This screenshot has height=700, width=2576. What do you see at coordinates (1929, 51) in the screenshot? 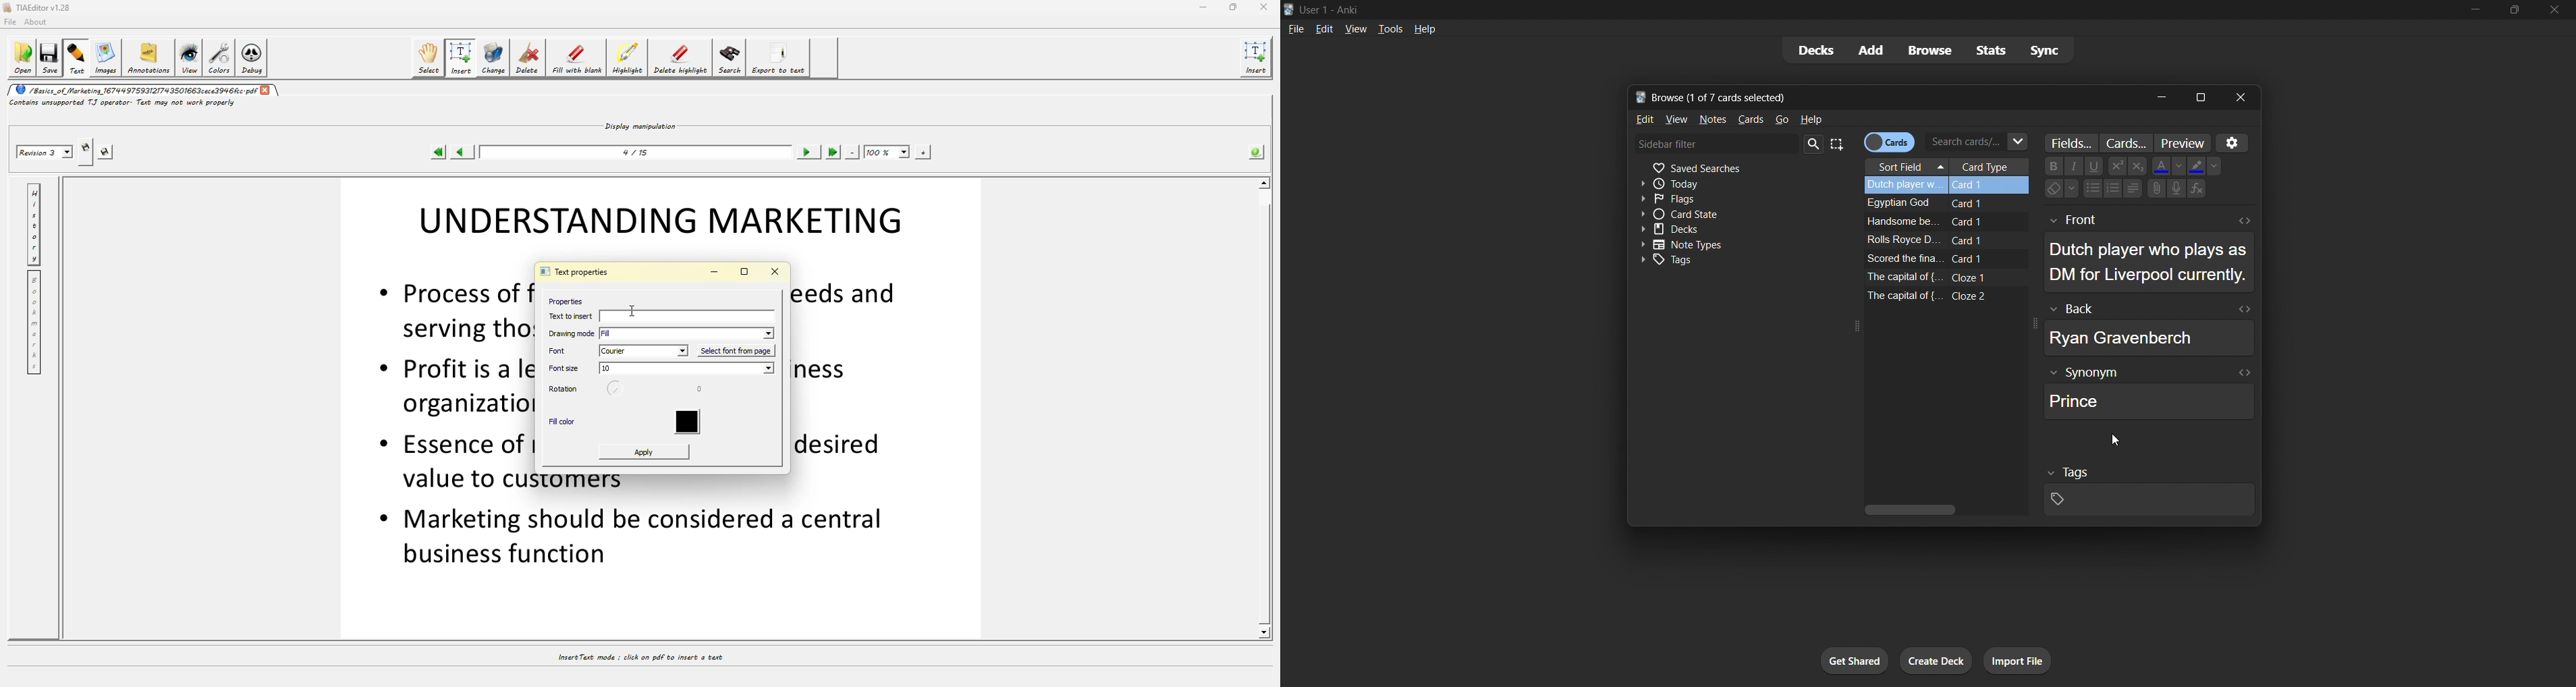
I see `browse` at bounding box center [1929, 51].